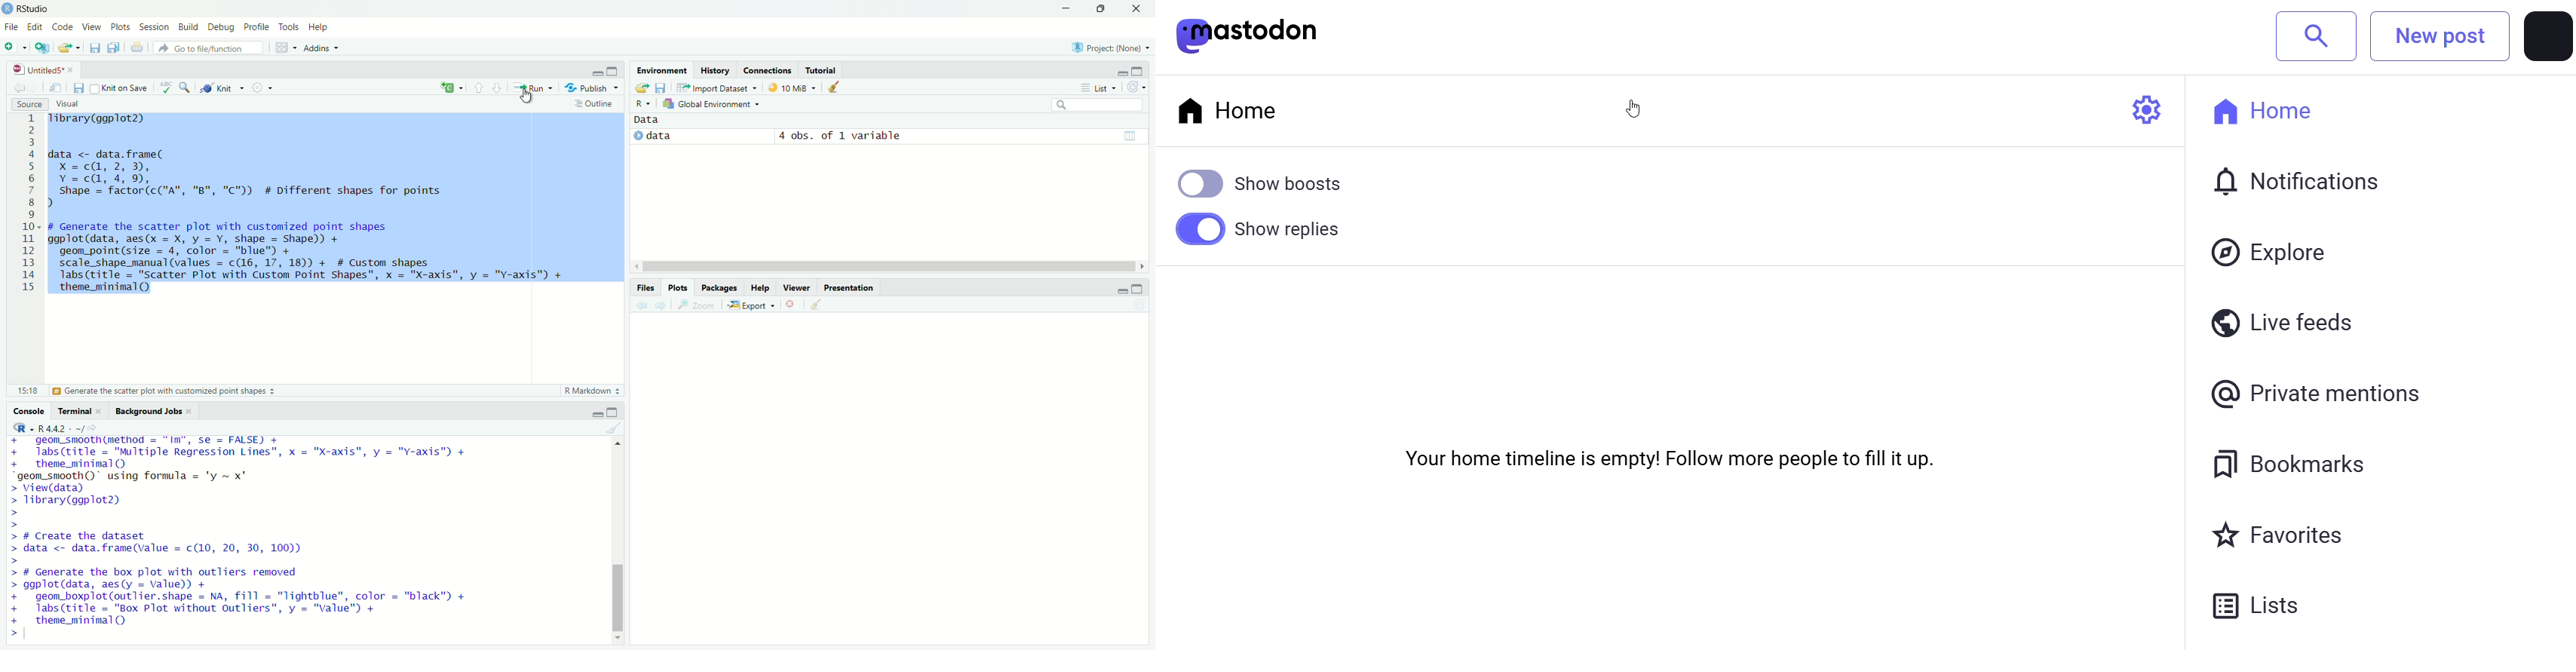 Image resolution: width=2576 pixels, height=672 pixels. What do you see at coordinates (208, 48) in the screenshot?
I see `Go to file/function` at bounding box center [208, 48].